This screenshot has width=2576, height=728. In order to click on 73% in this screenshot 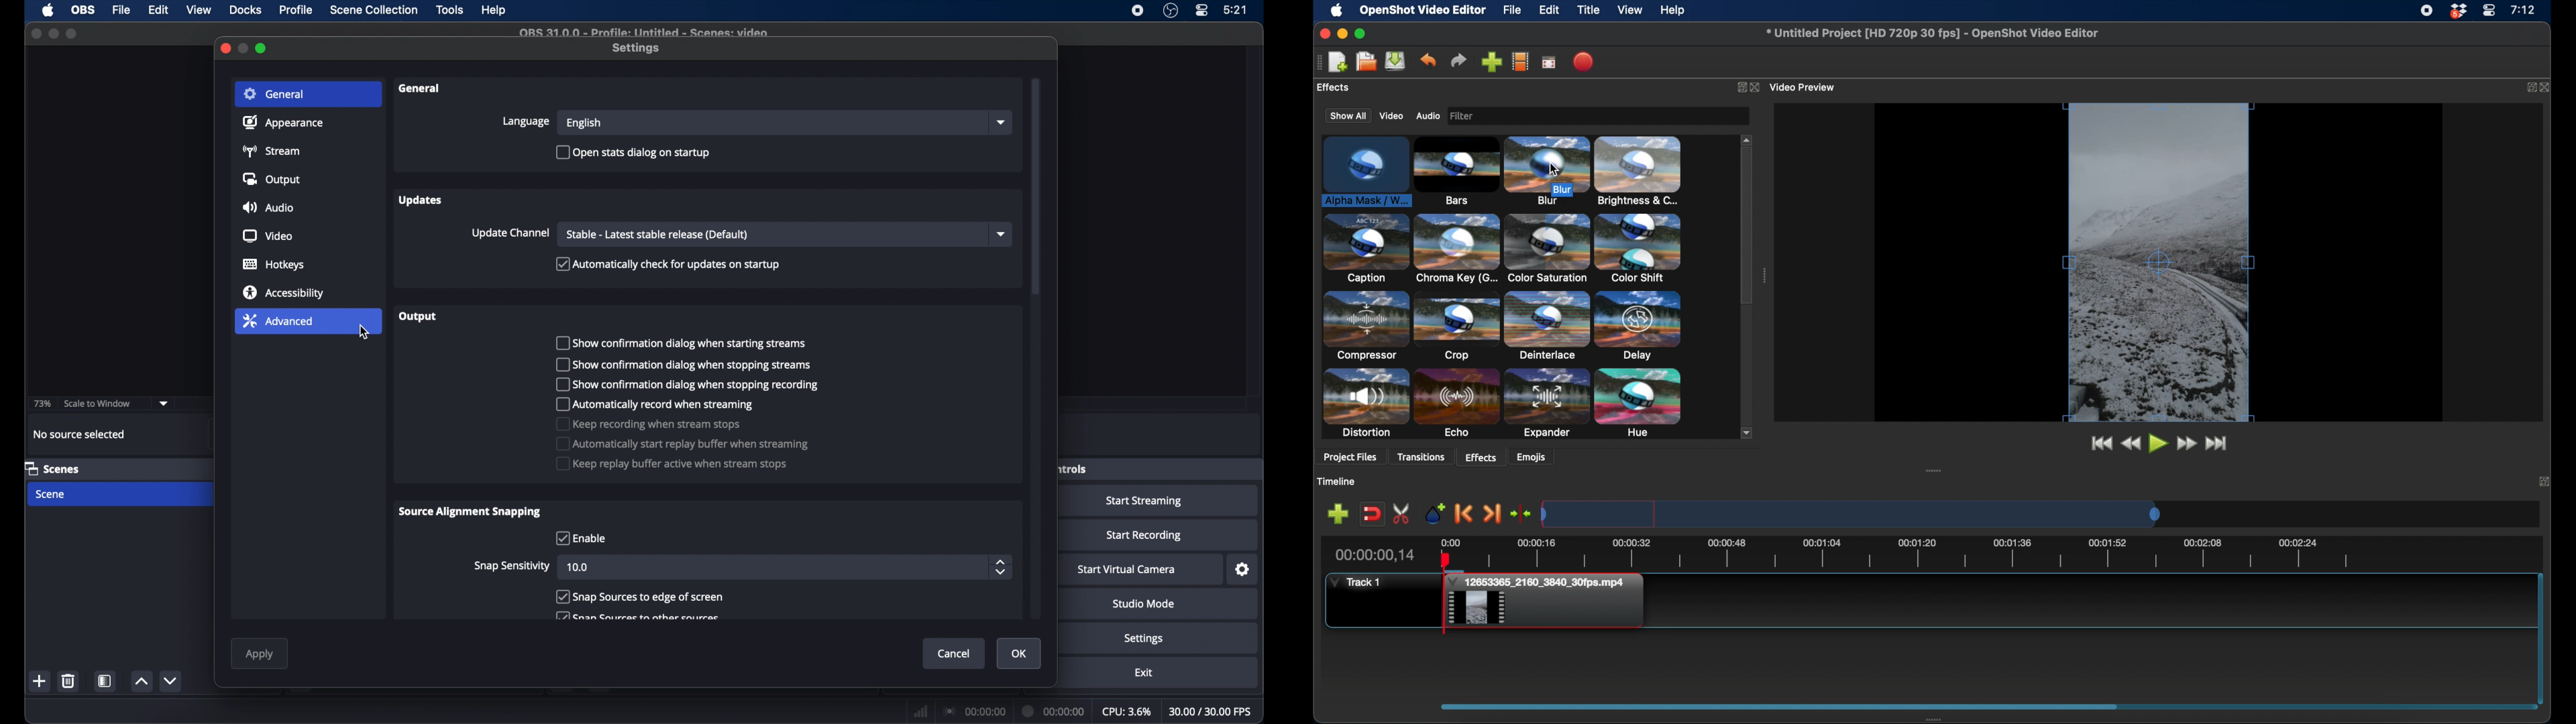, I will do `click(42, 404)`.